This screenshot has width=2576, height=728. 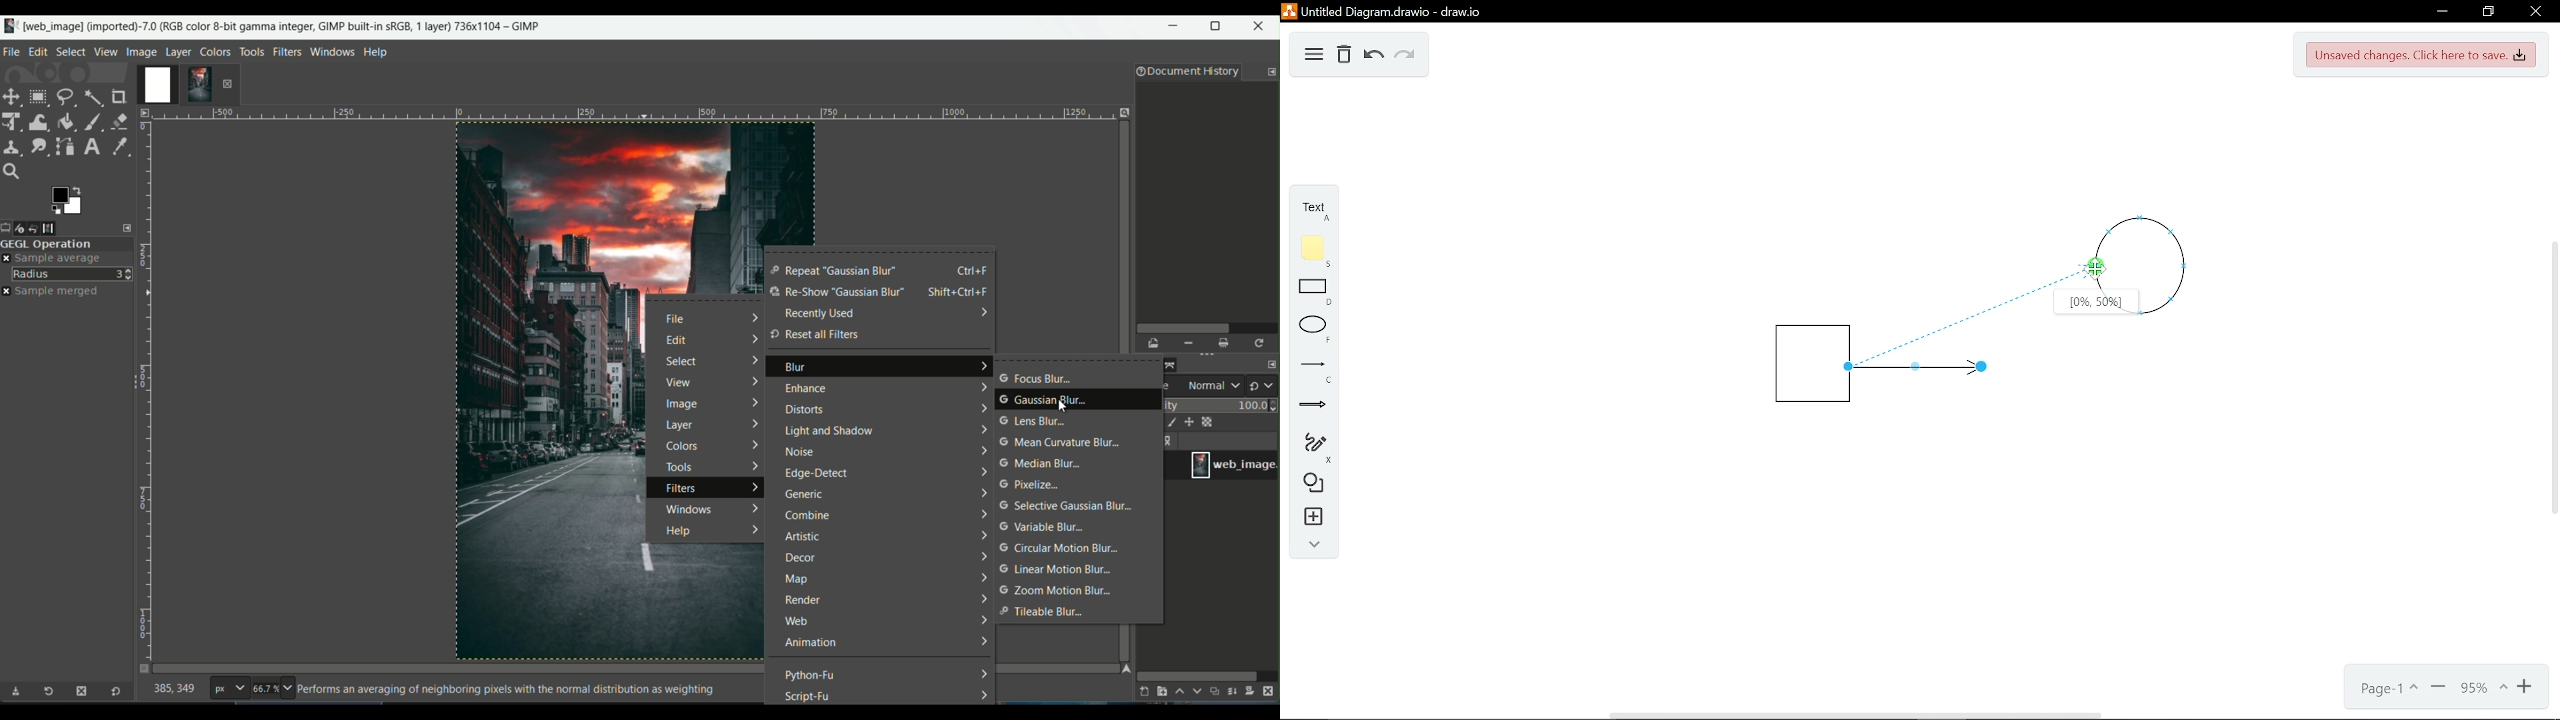 I want to click on keyboard shortcut, so click(x=973, y=270).